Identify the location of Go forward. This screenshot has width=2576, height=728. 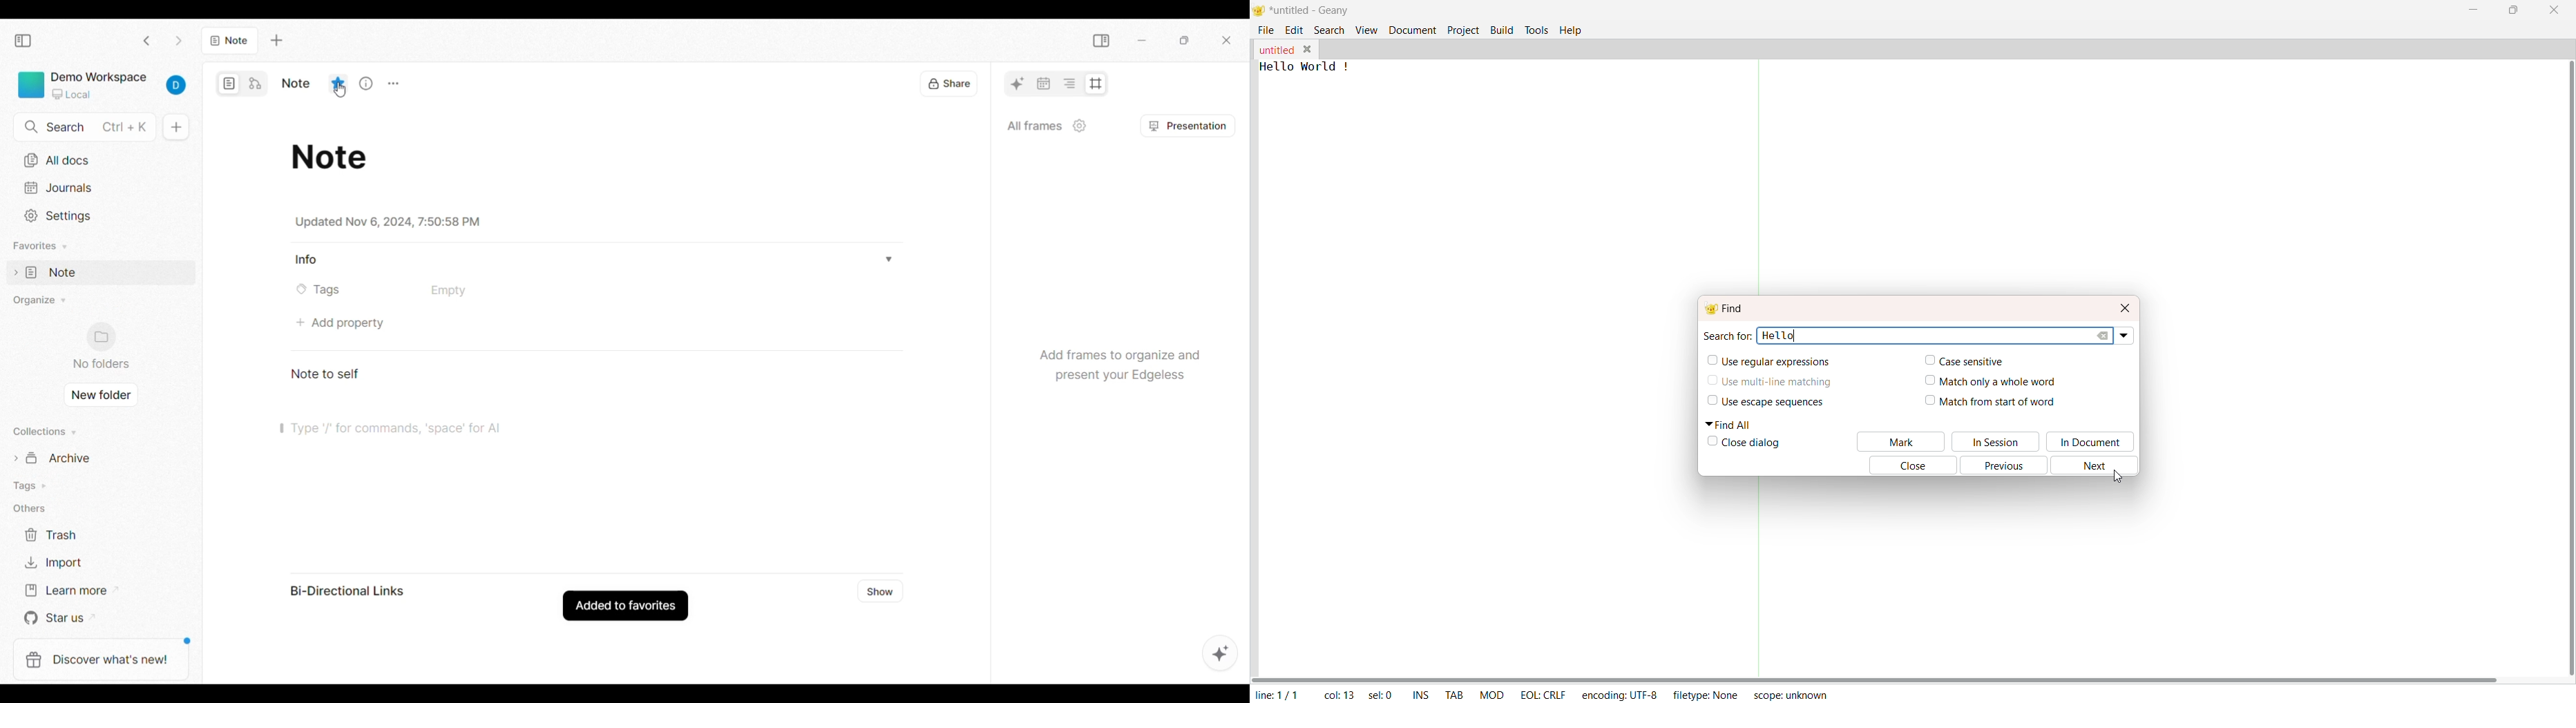
(179, 41).